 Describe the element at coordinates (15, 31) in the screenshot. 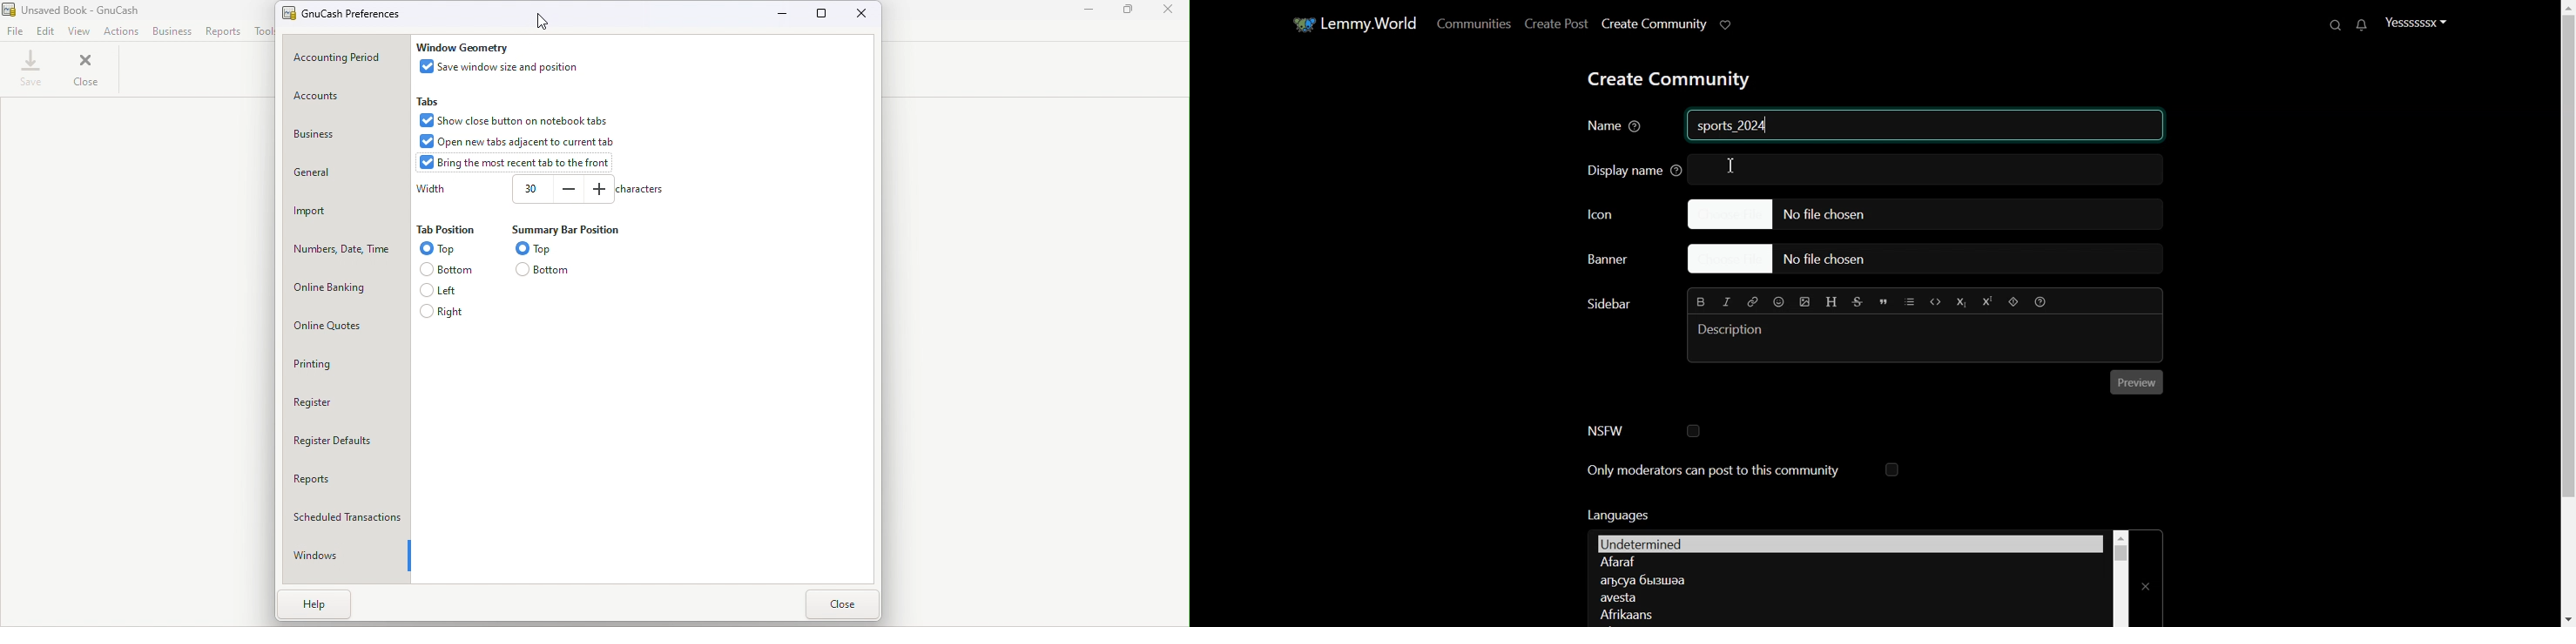

I see `File` at that location.